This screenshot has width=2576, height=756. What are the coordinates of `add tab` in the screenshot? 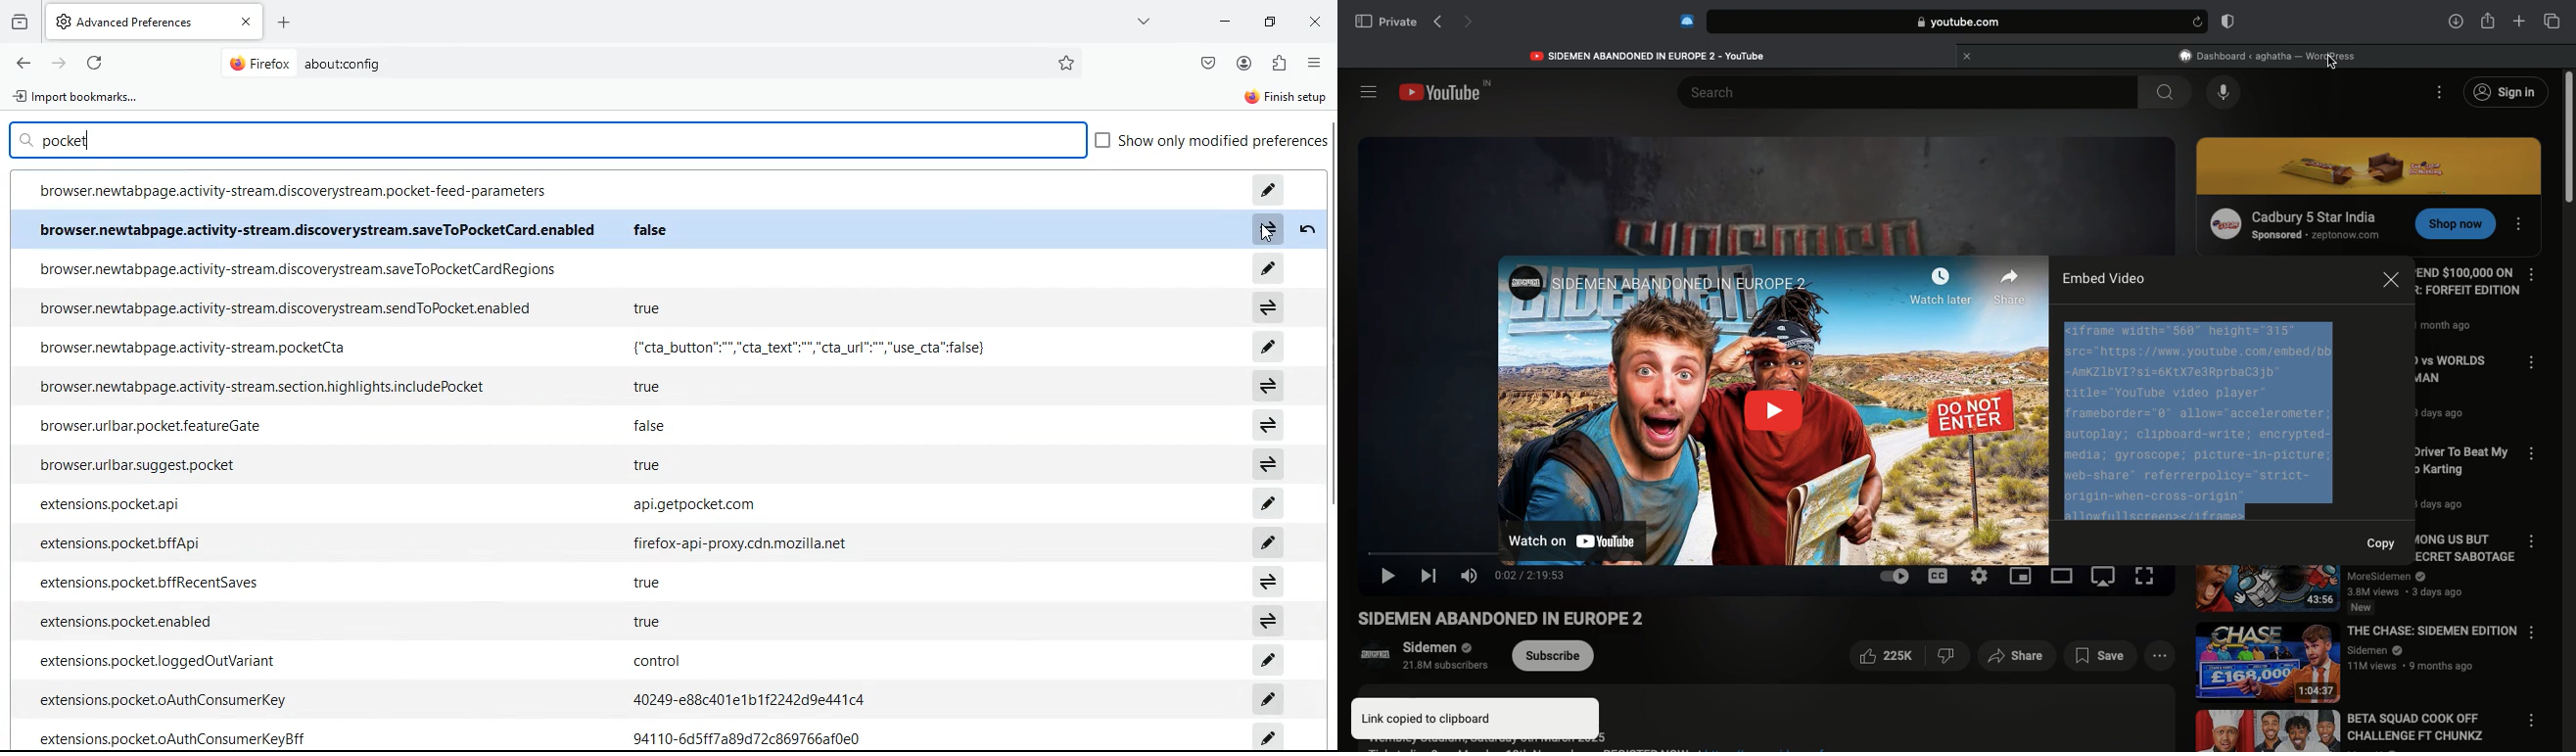 It's located at (289, 21).